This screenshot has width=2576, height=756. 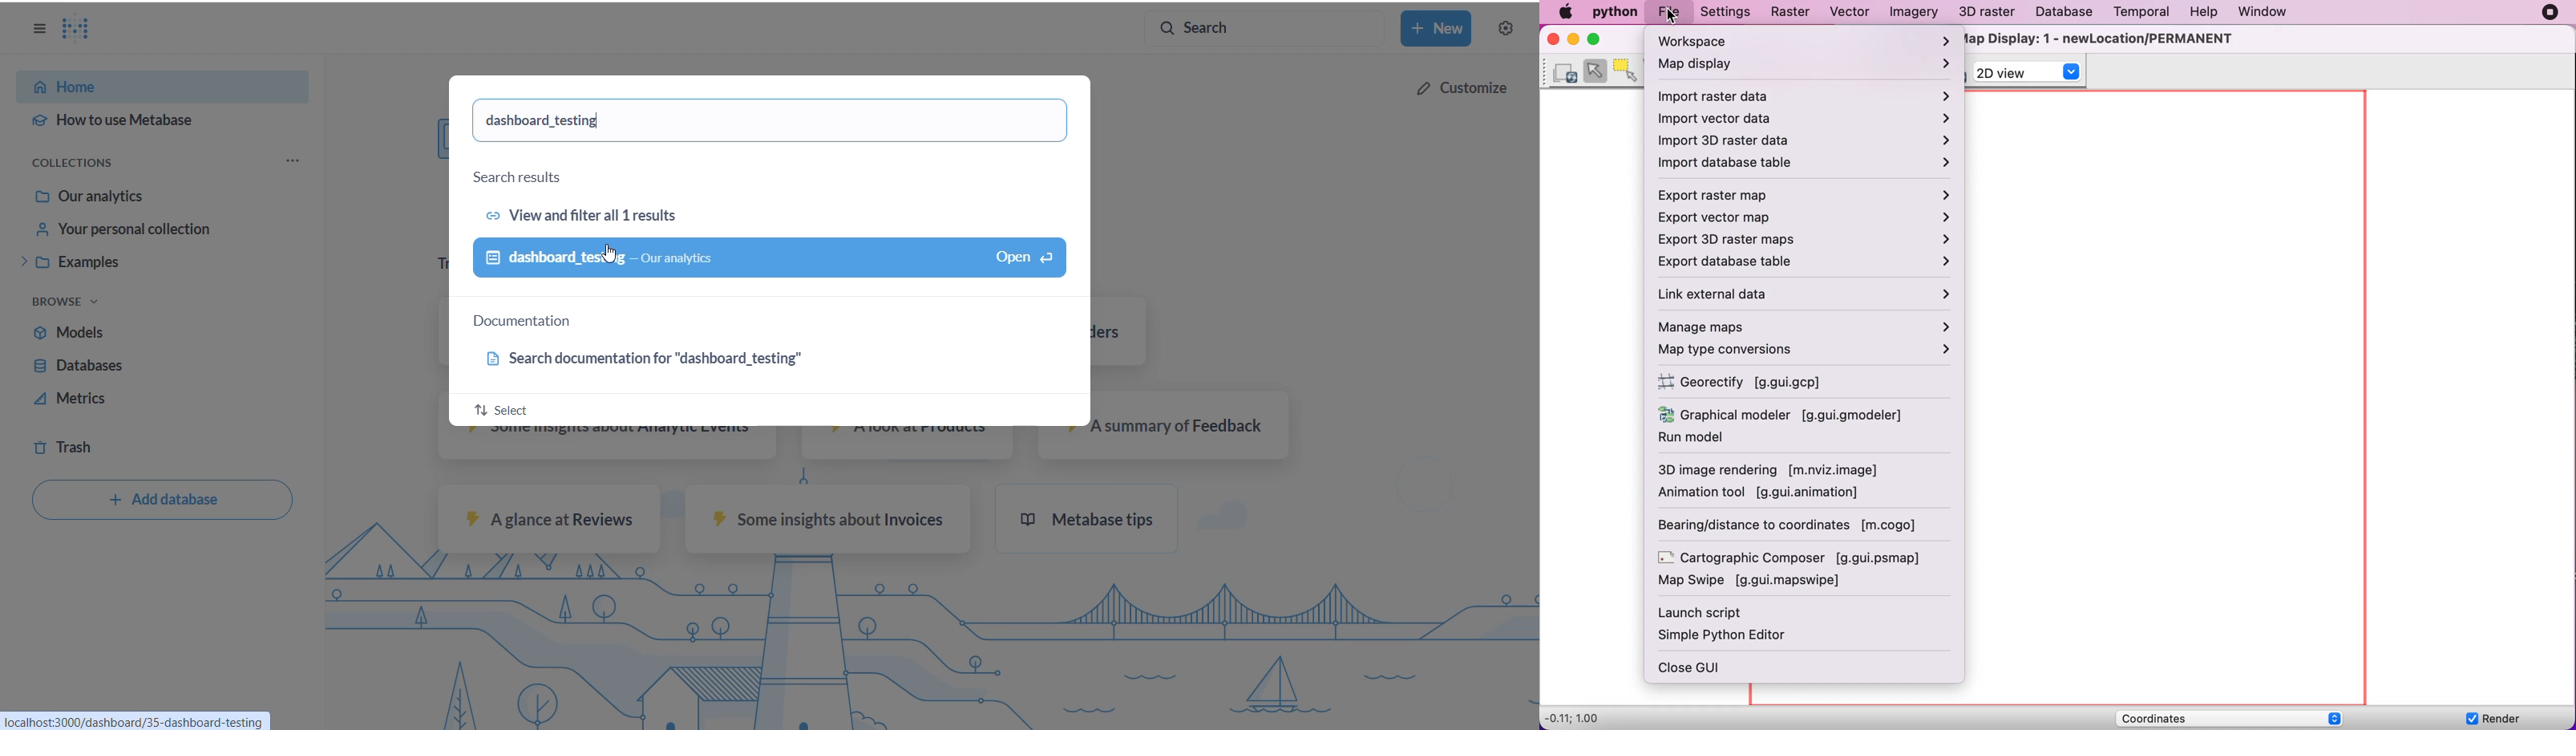 What do you see at coordinates (164, 229) in the screenshot?
I see `your personal collection` at bounding box center [164, 229].